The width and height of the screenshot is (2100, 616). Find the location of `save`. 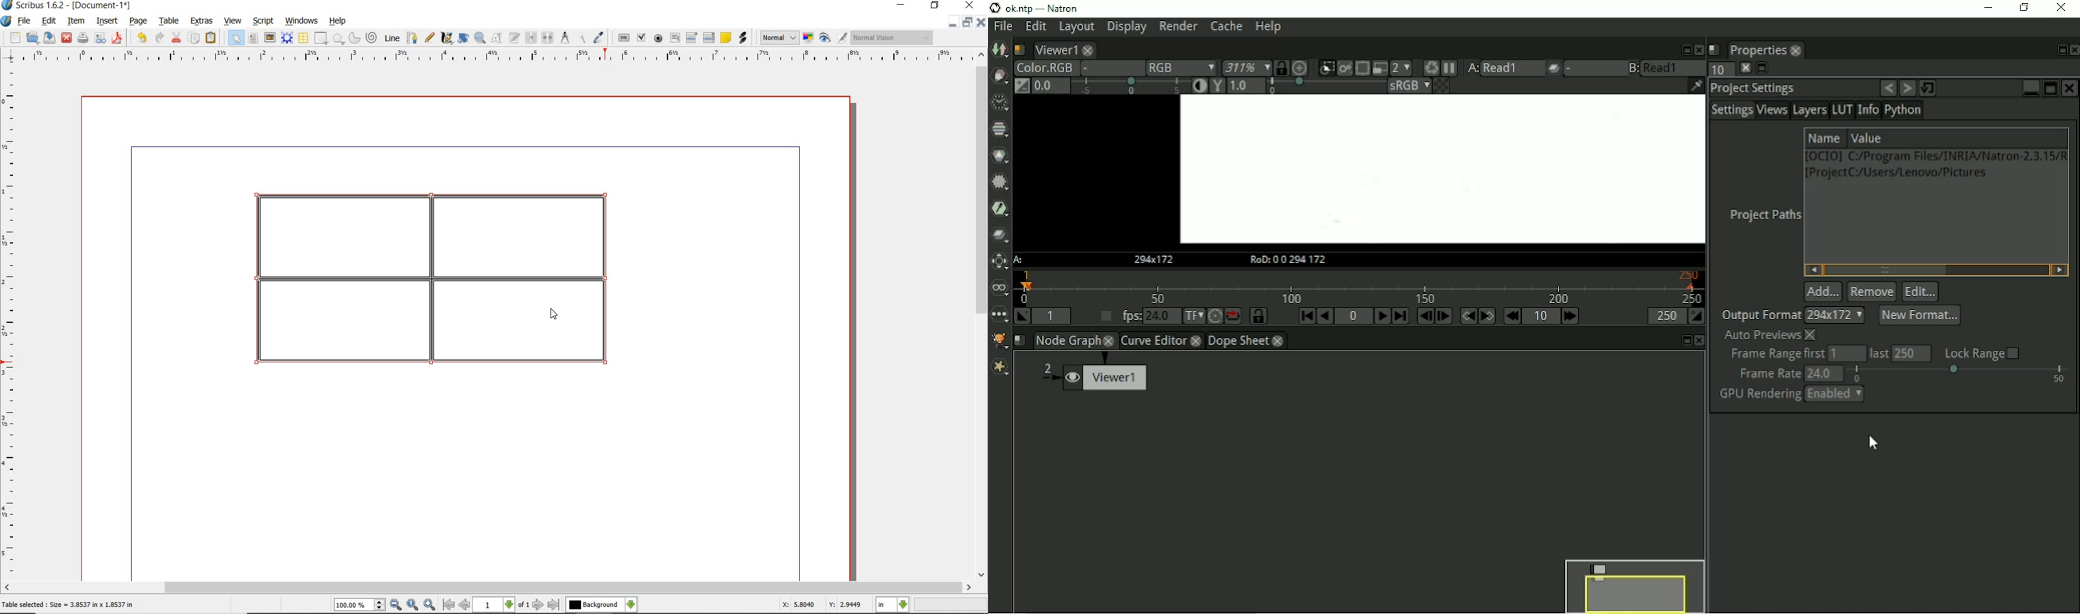

save is located at coordinates (50, 37).